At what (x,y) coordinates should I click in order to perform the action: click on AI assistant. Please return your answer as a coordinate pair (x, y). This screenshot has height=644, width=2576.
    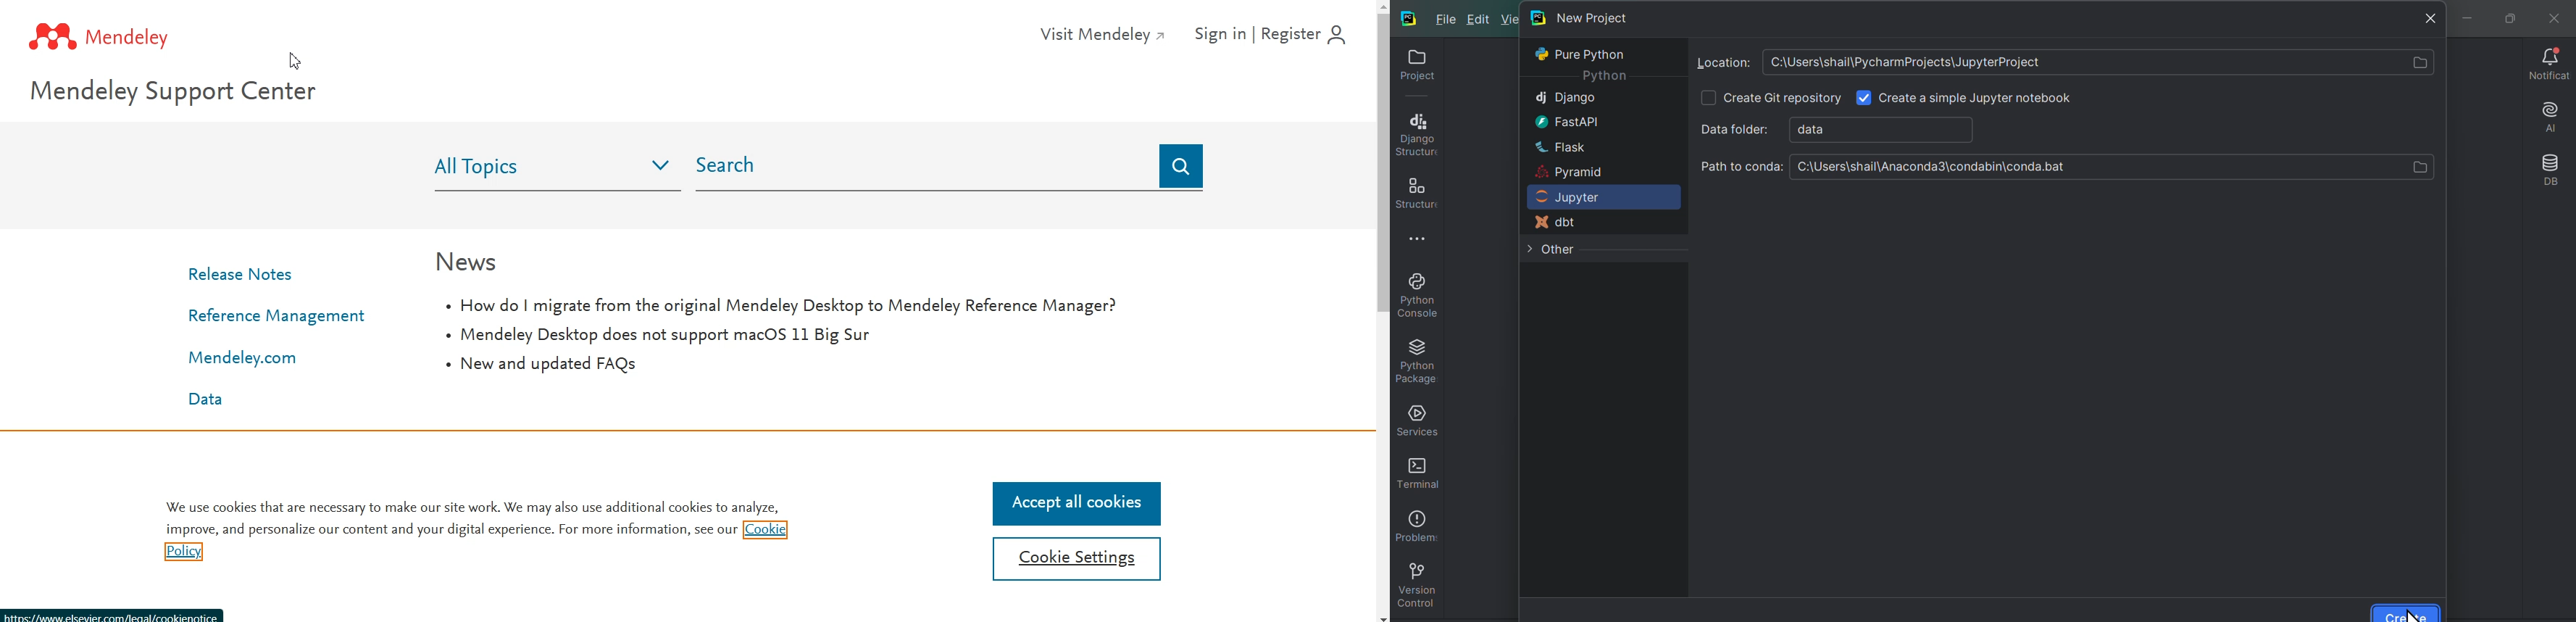
    Looking at the image, I should click on (2548, 116).